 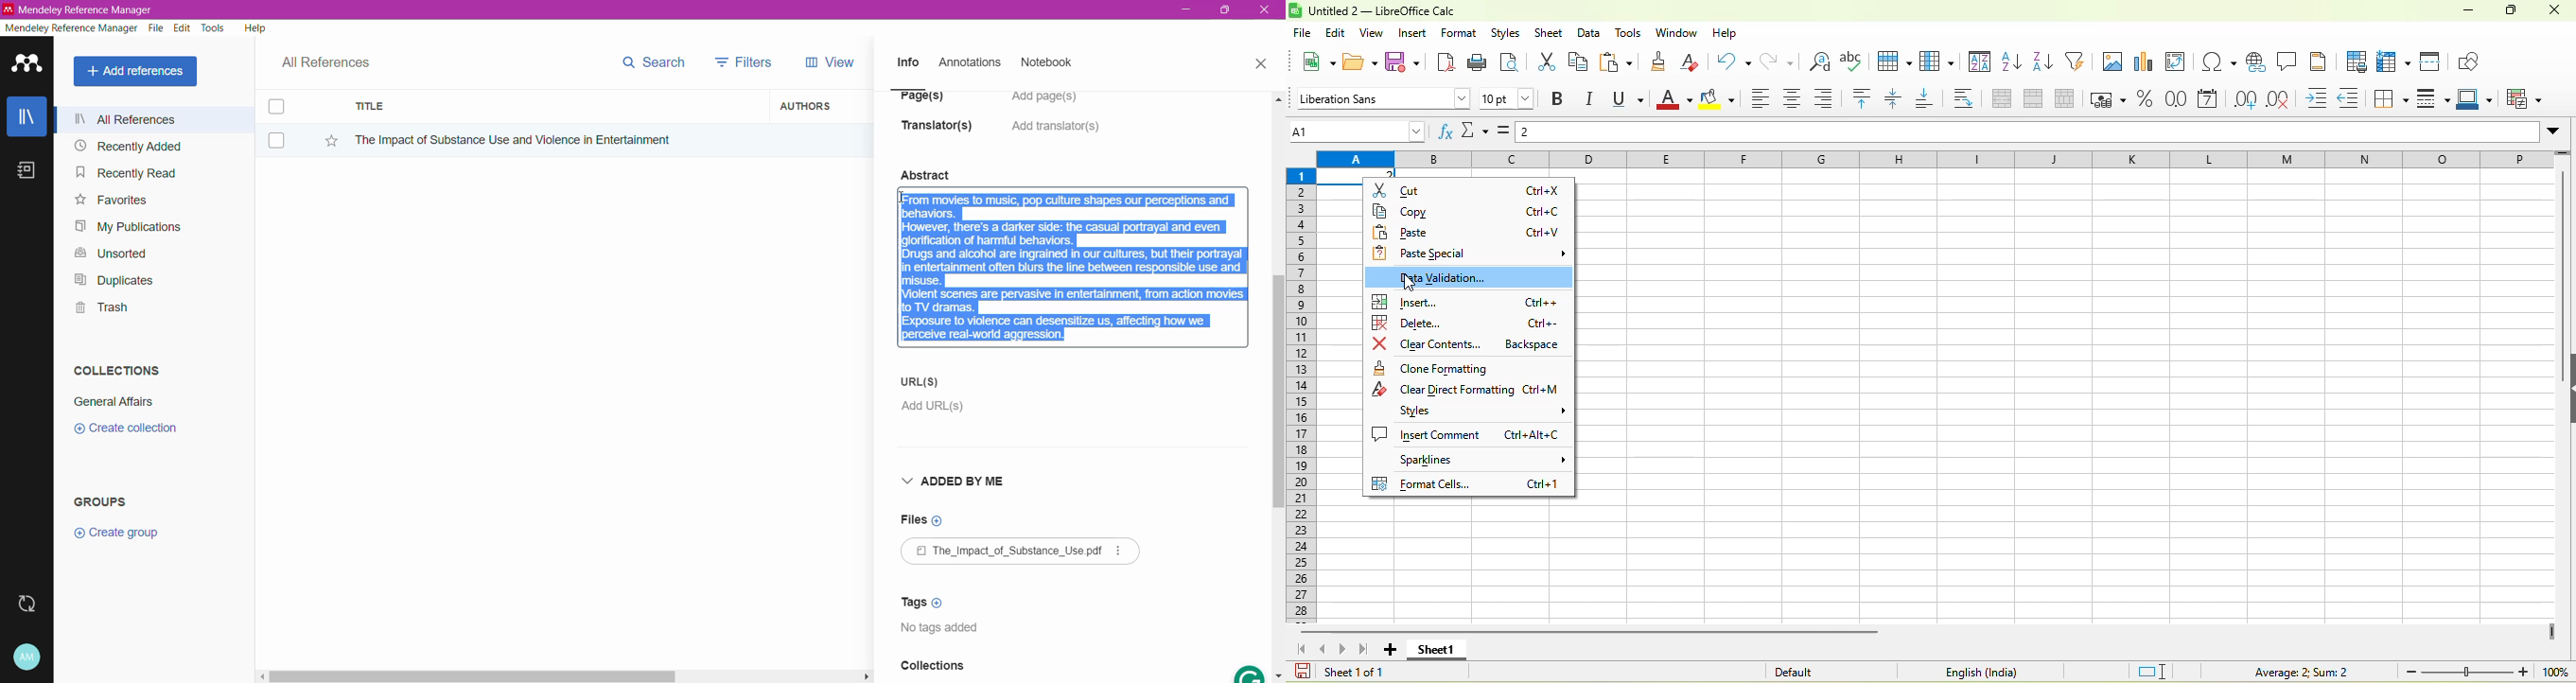 I want to click on Click to Create Group, so click(x=119, y=538).